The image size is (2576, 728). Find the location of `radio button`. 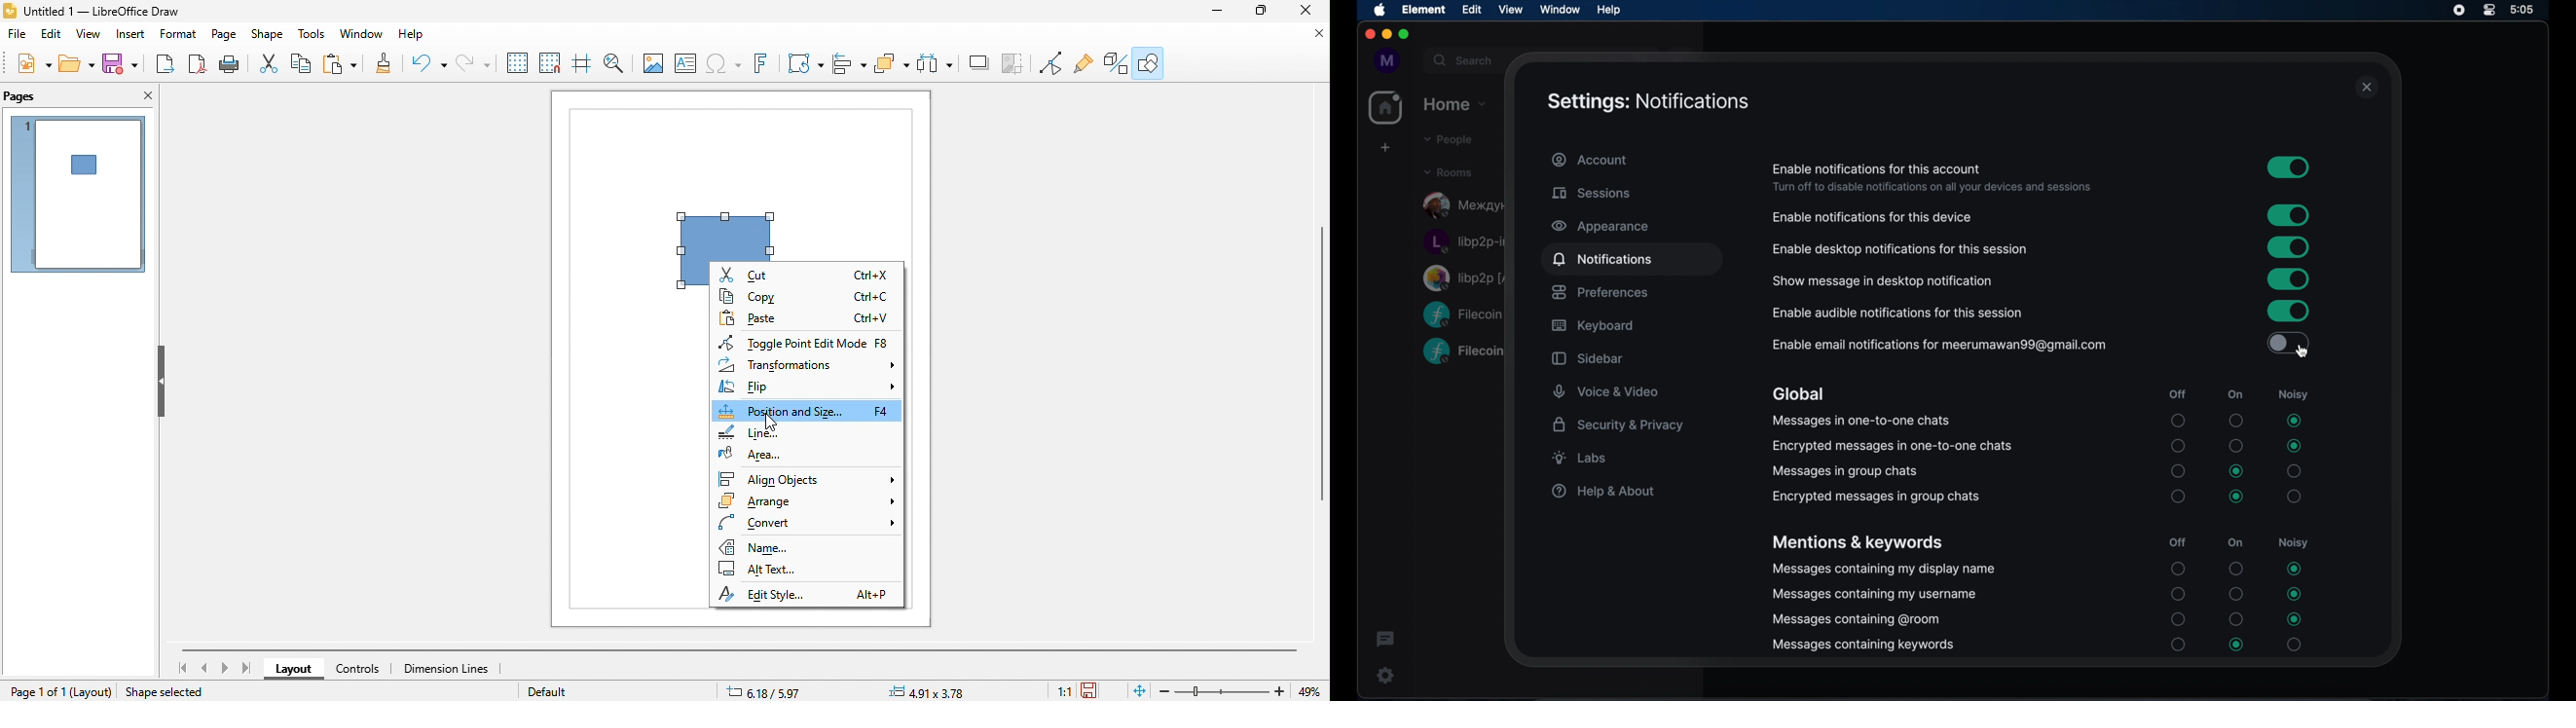

radio button is located at coordinates (2295, 496).